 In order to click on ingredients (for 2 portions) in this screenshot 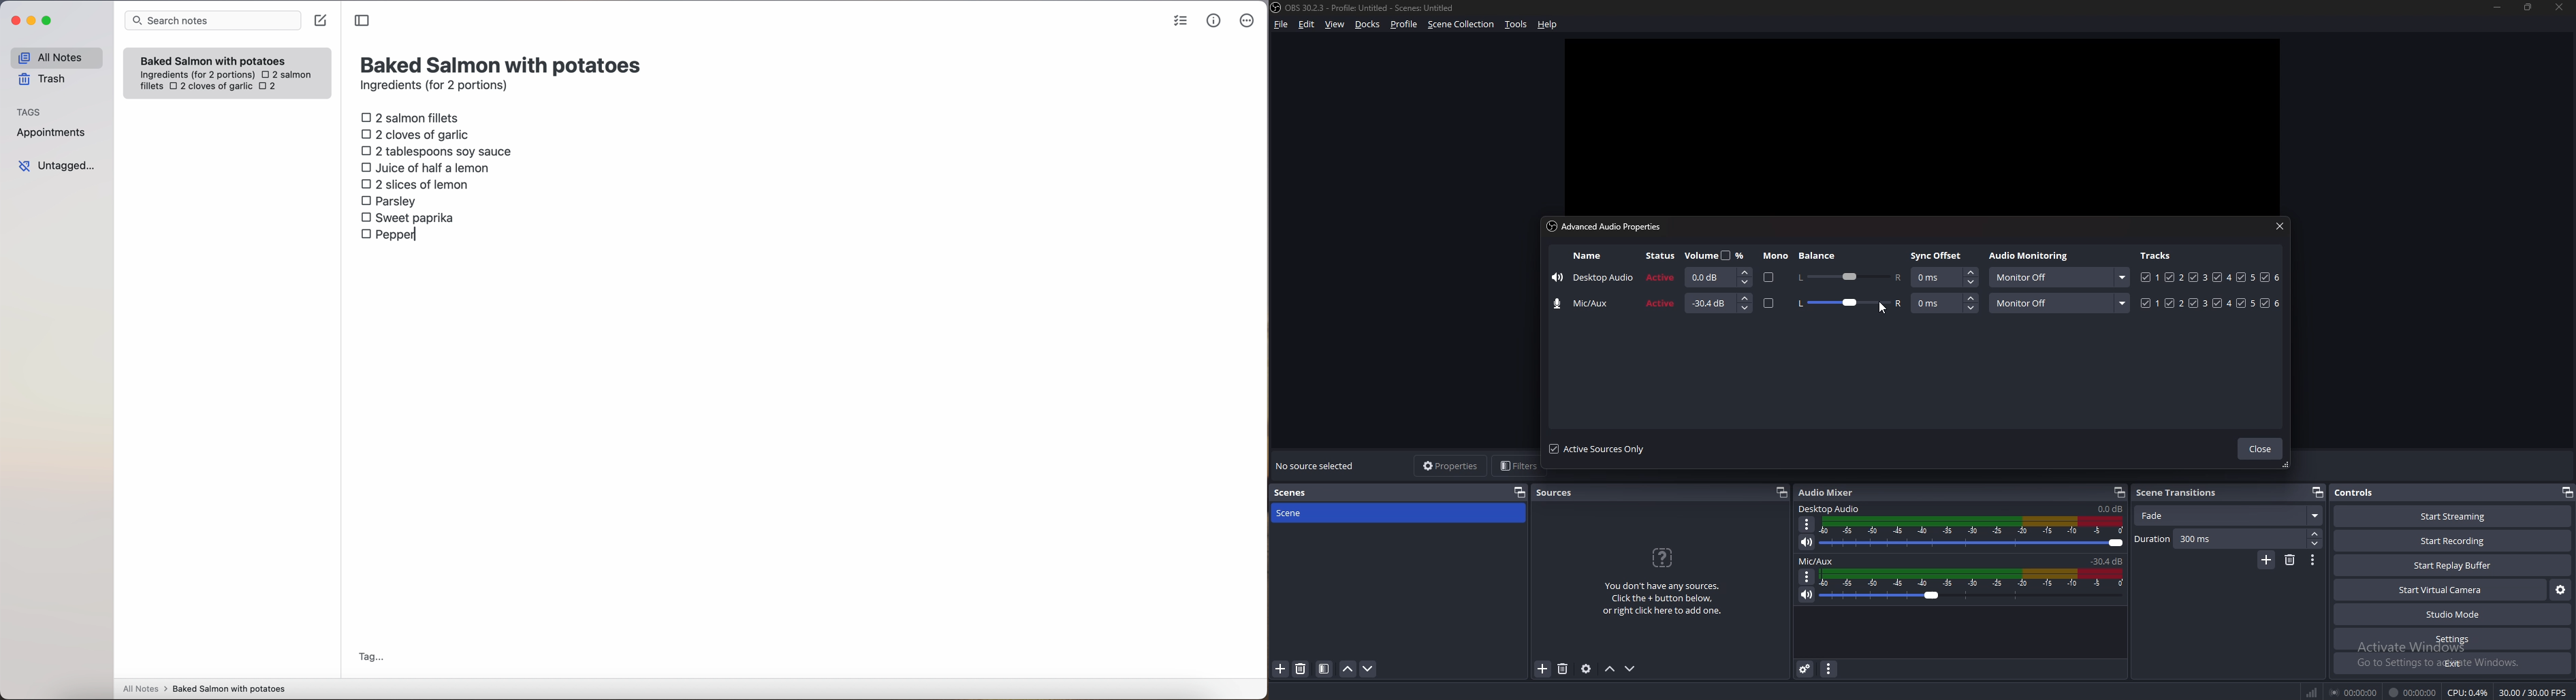, I will do `click(437, 86)`.